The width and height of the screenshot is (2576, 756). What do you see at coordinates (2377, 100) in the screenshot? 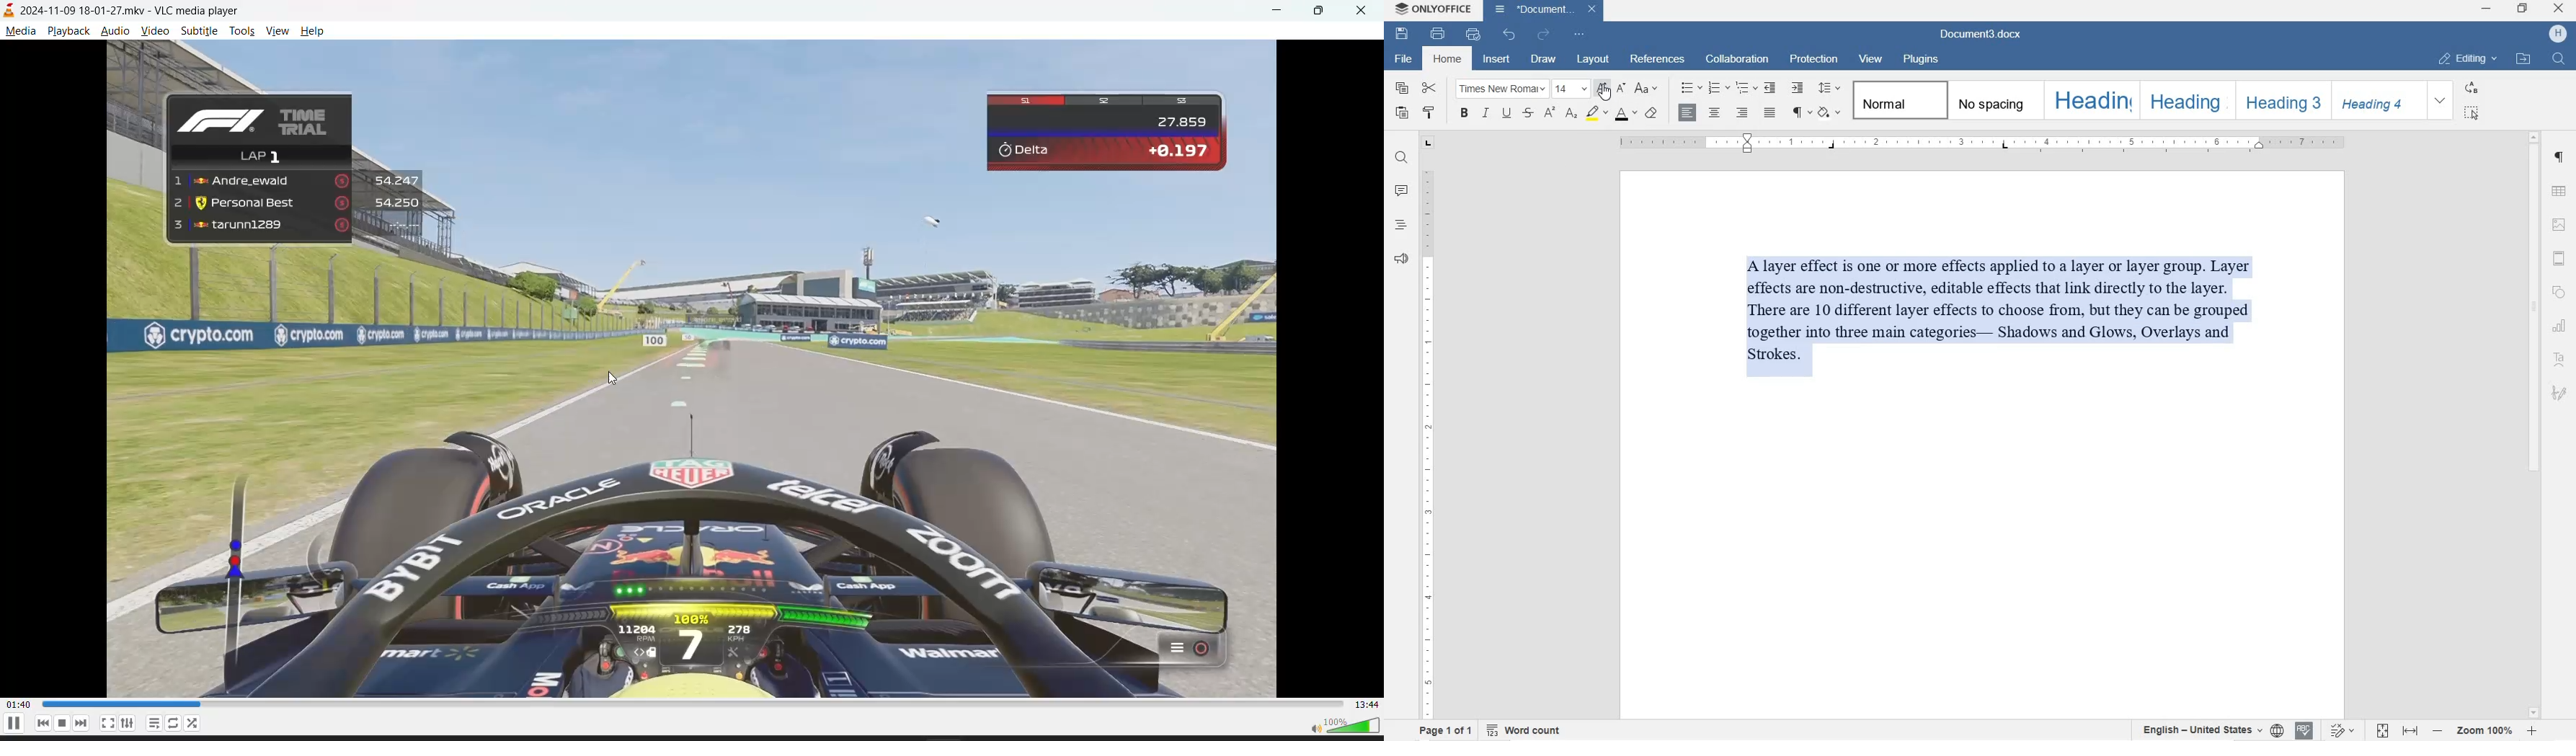
I see `HEADING 4` at bounding box center [2377, 100].